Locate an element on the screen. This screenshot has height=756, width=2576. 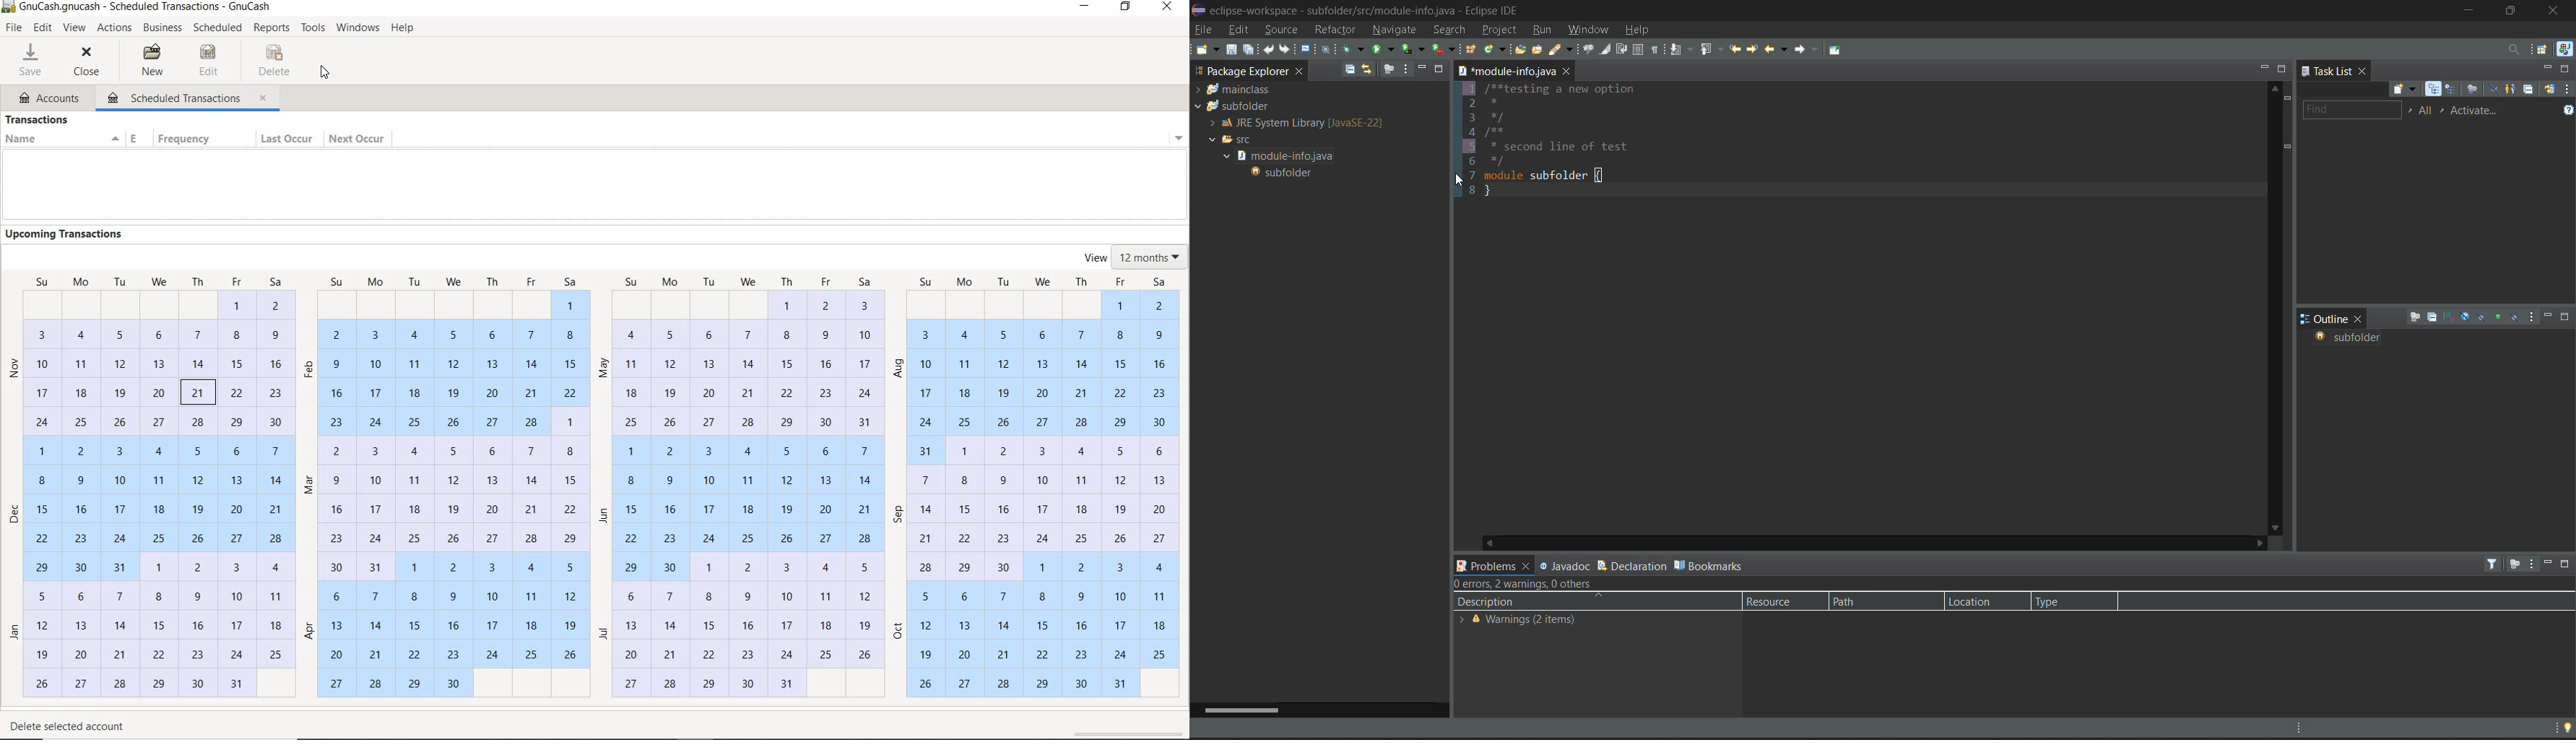
NEXT OCCUR is located at coordinates (358, 140).